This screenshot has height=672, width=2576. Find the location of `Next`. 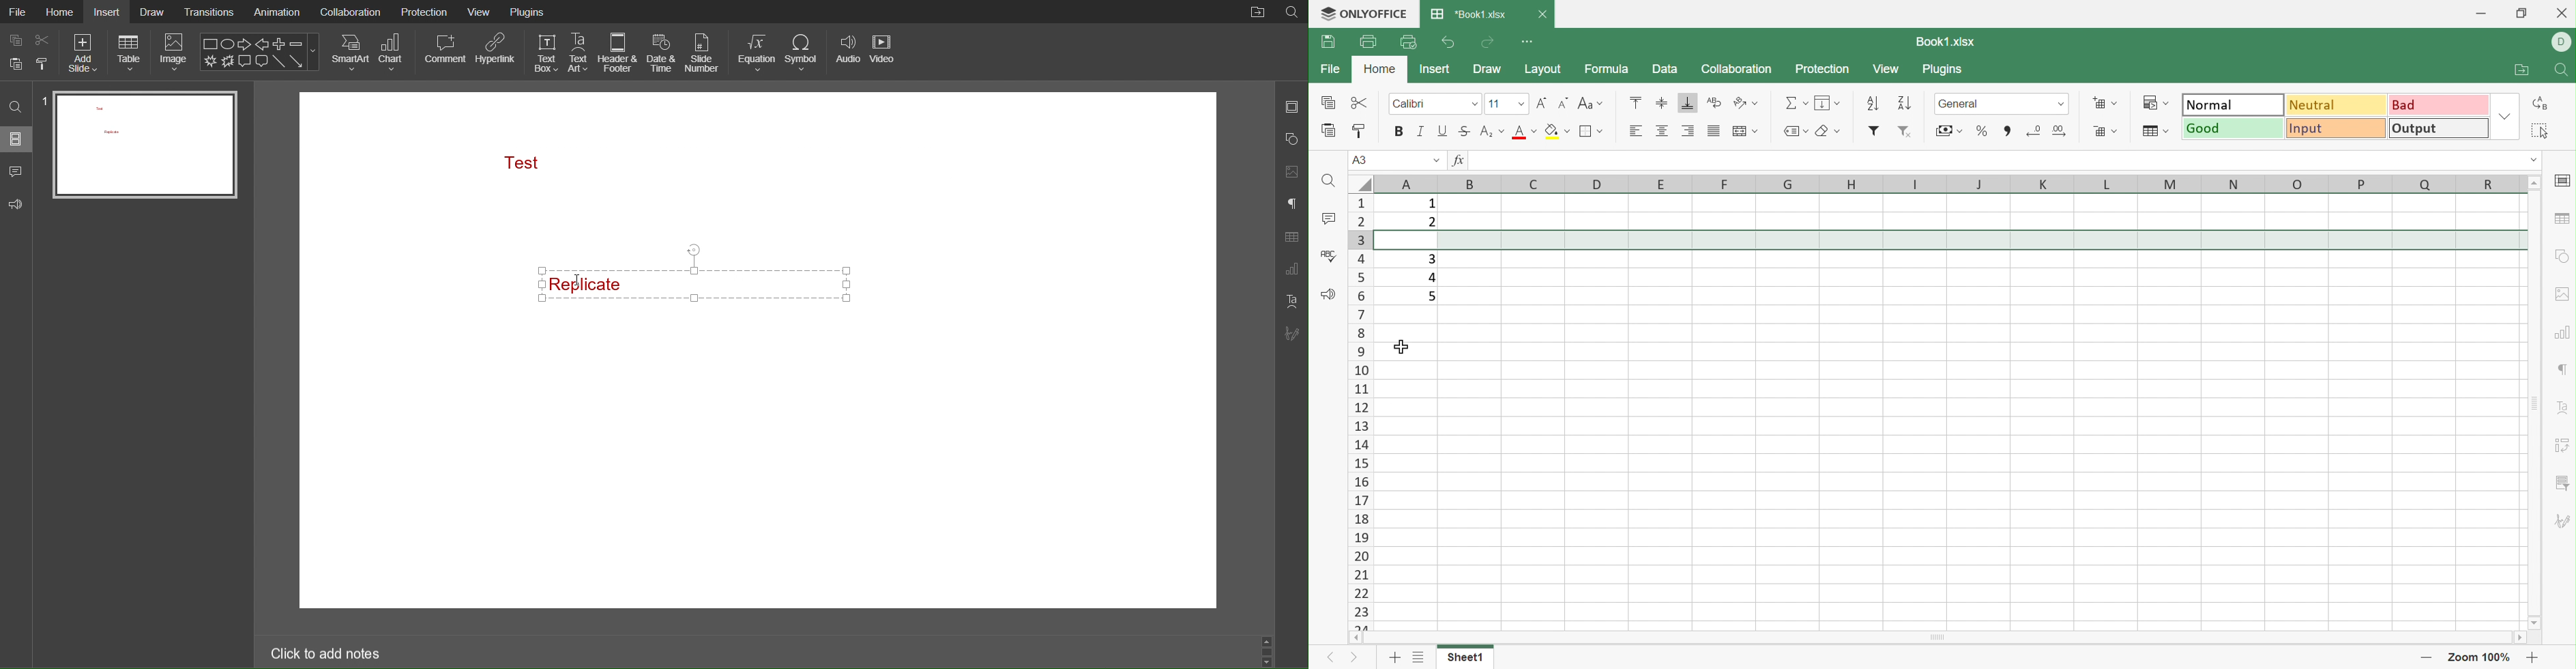

Next is located at coordinates (1352, 658).